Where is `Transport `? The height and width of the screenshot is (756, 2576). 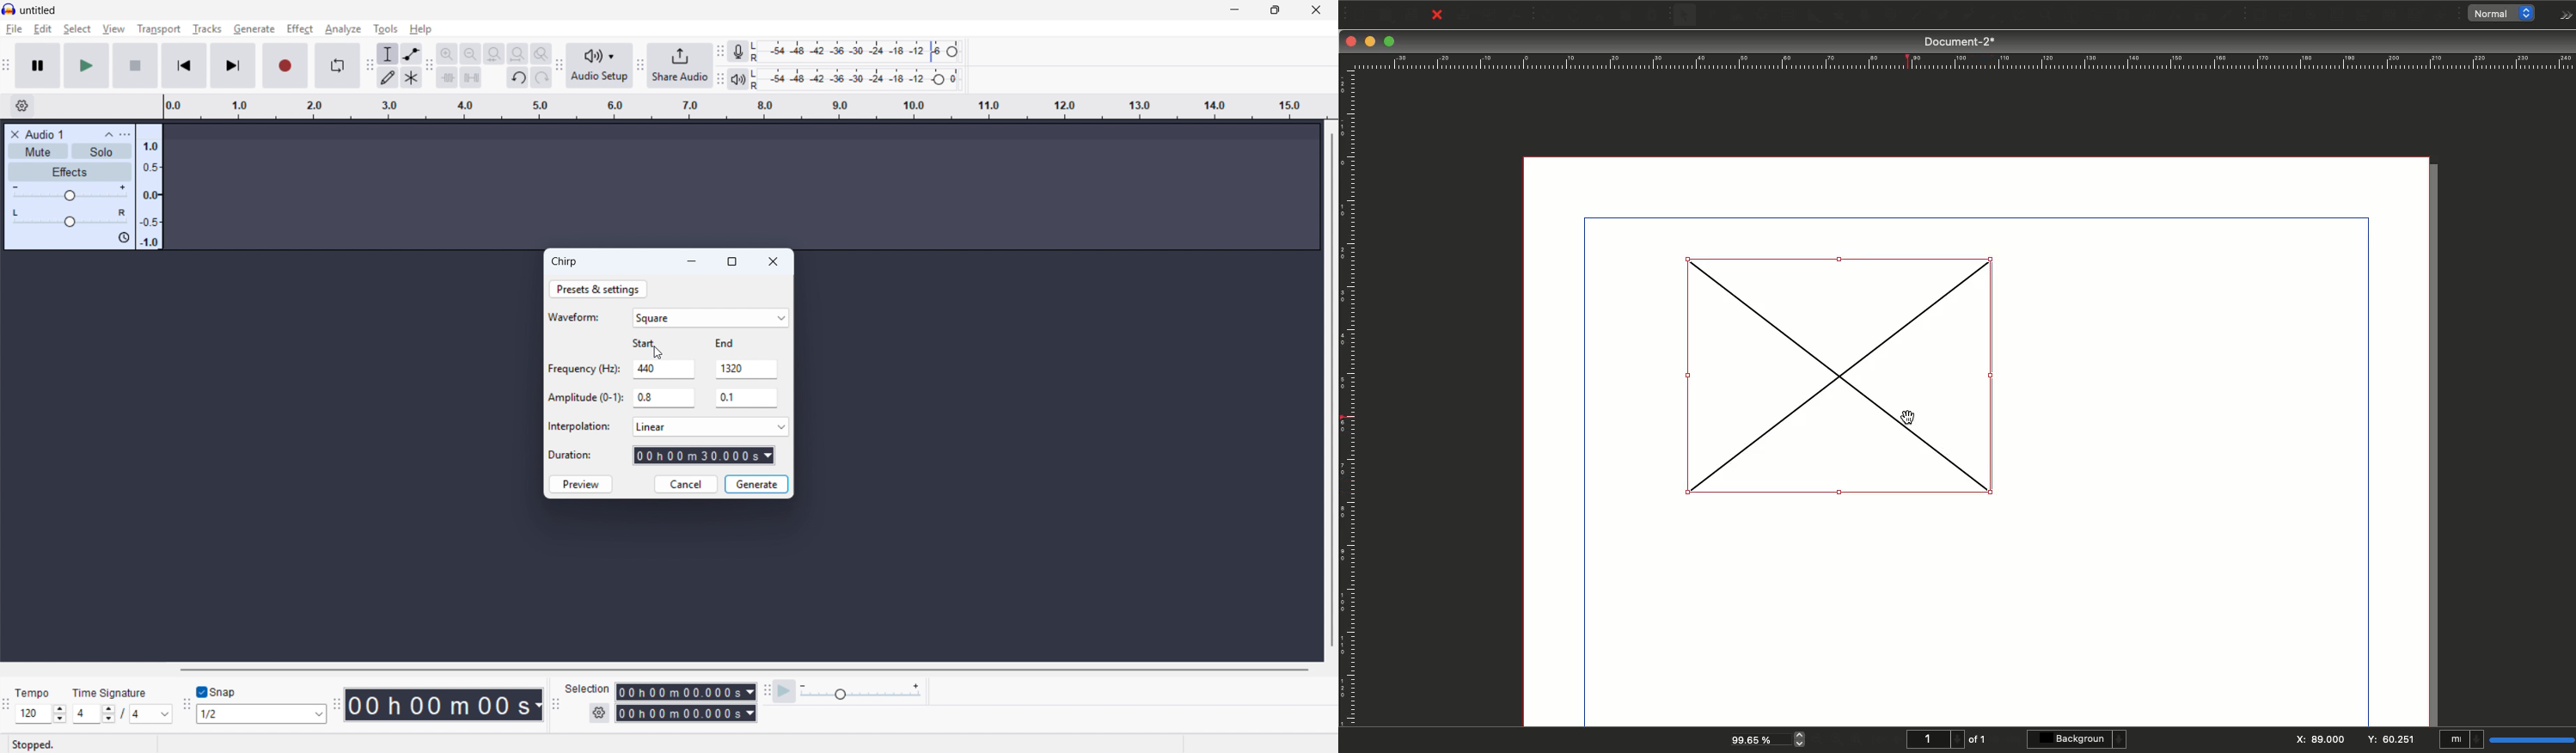
Transport  is located at coordinates (158, 29).